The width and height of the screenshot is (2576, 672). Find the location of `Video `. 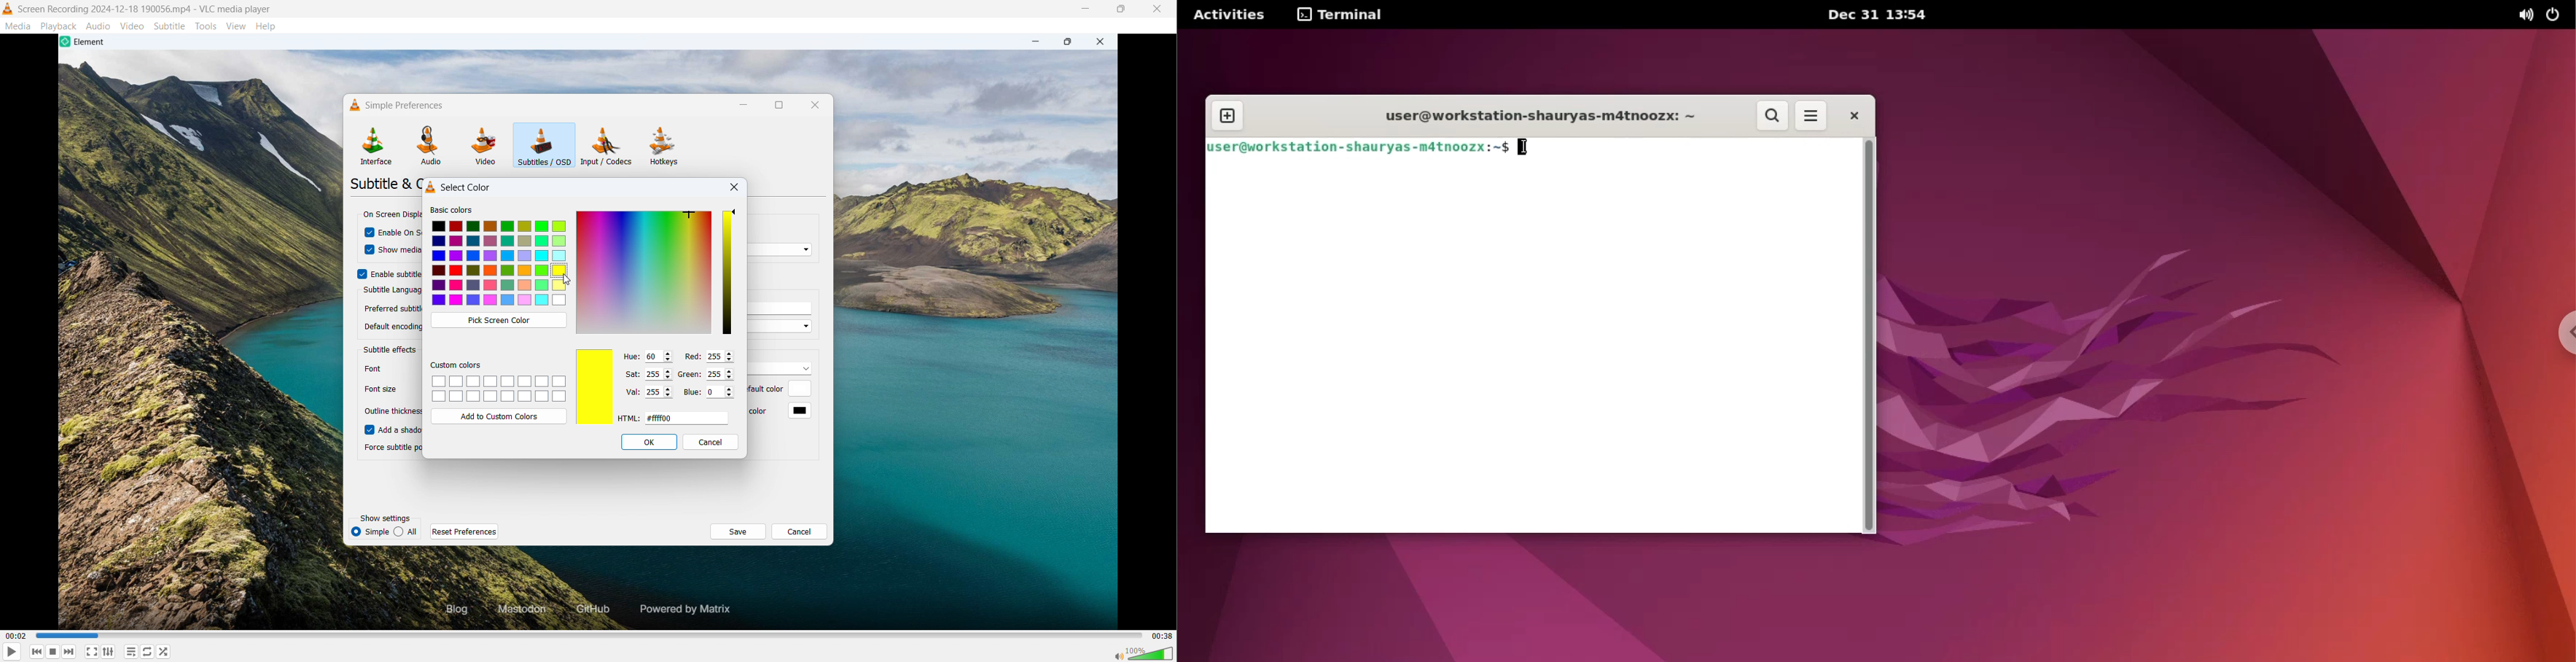

Video  is located at coordinates (132, 26).